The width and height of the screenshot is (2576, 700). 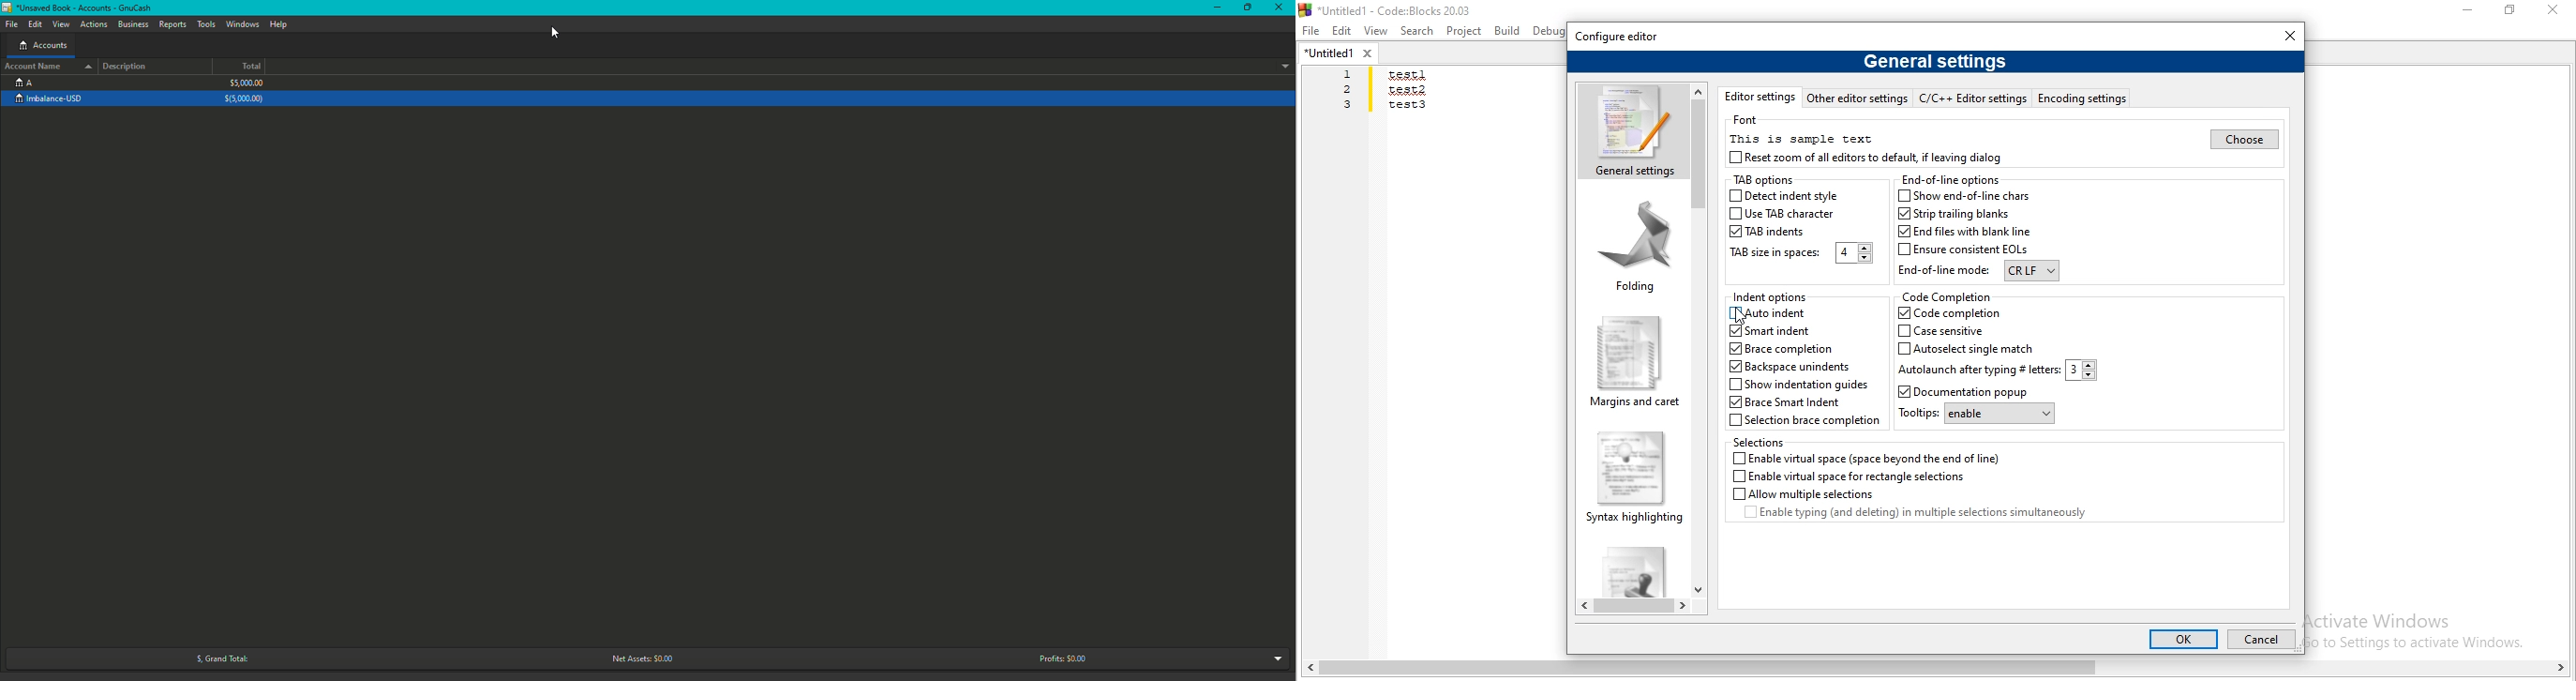 What do you see at coordinates (1936, 670) in the screenshot?
I see `scroll bar` at bounding box center [1936, 670].